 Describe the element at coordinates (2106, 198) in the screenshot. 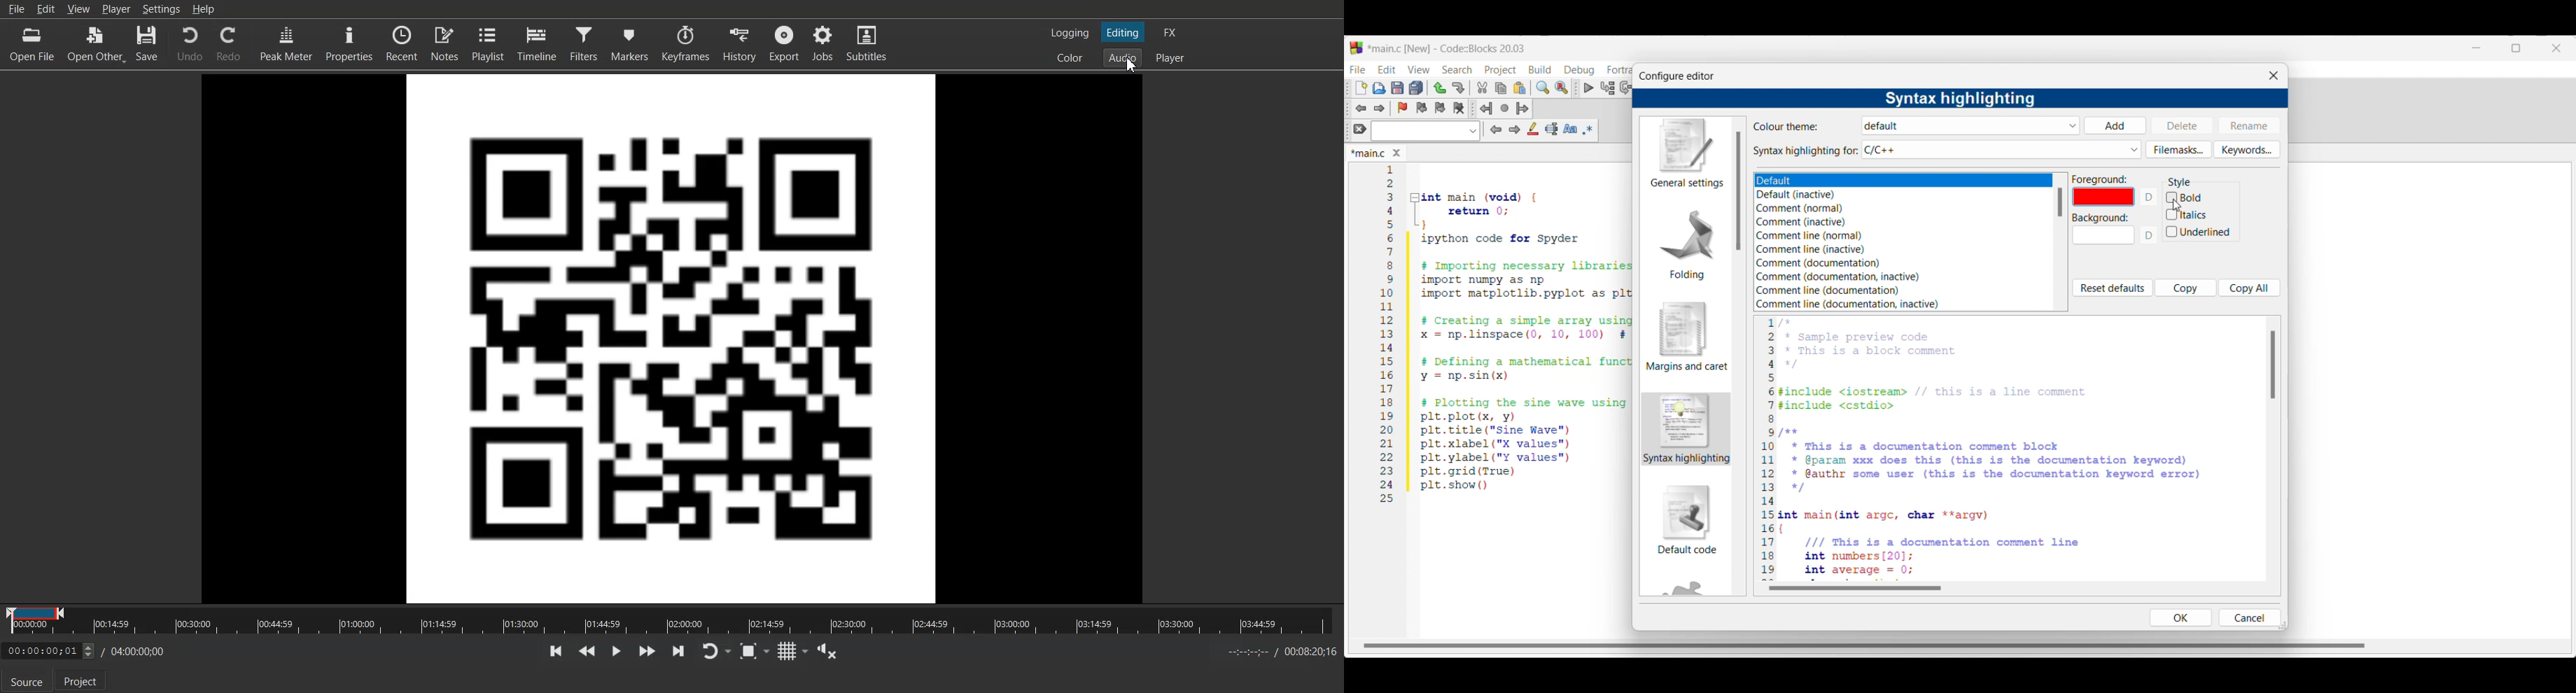

I see `color (red)` at that location.